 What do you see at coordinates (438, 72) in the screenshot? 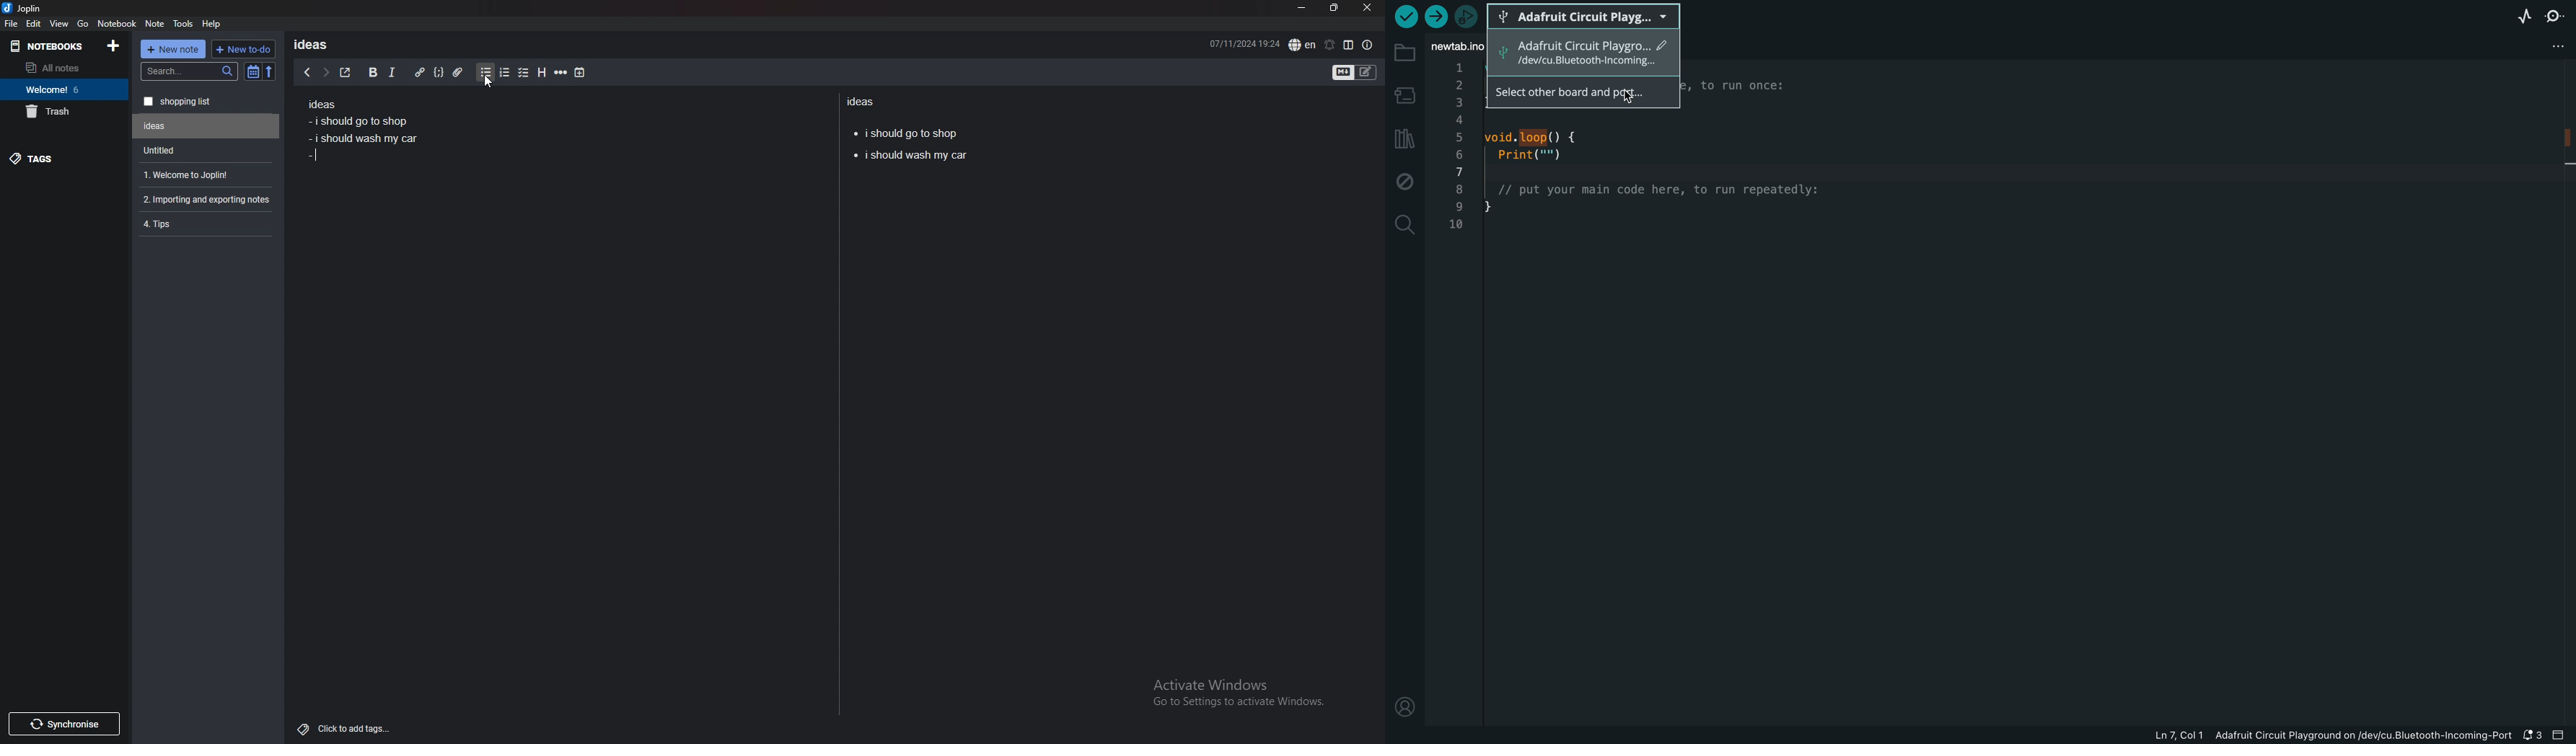
I see `code` at bounding box center [438, 72].